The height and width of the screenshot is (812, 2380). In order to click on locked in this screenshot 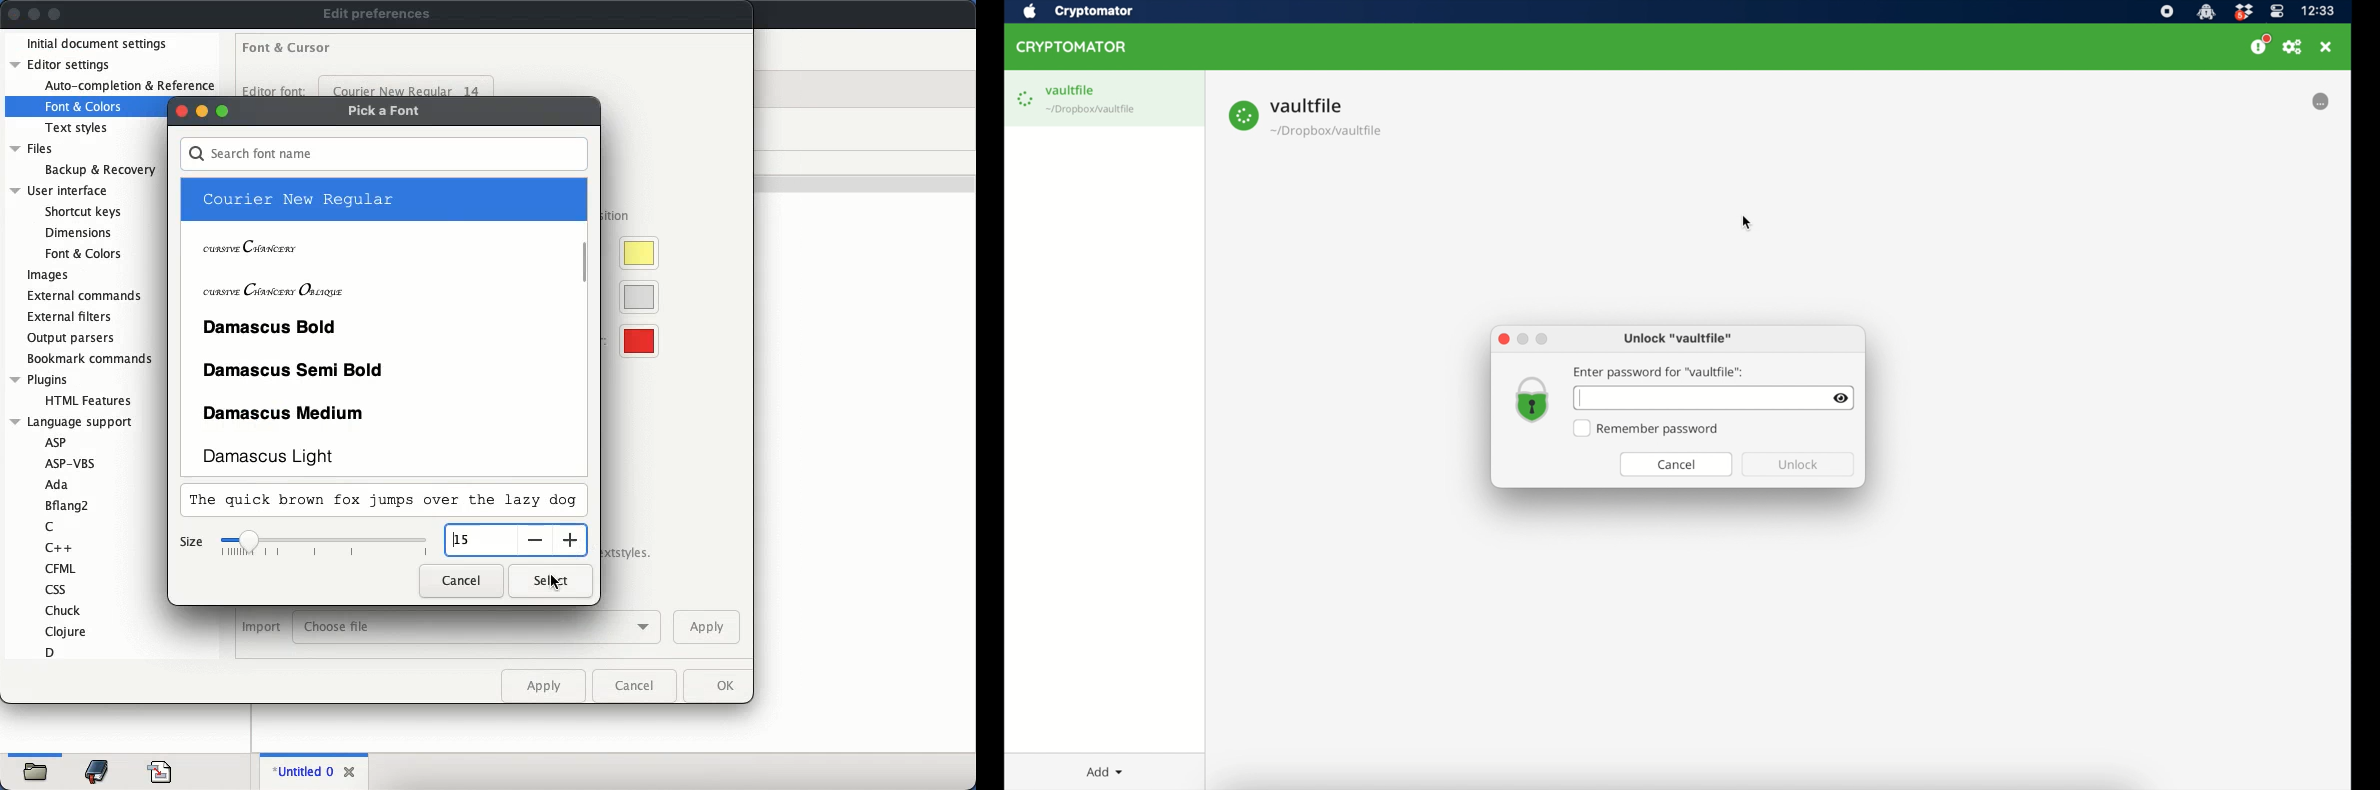, I will do `click(2306, 102)`.